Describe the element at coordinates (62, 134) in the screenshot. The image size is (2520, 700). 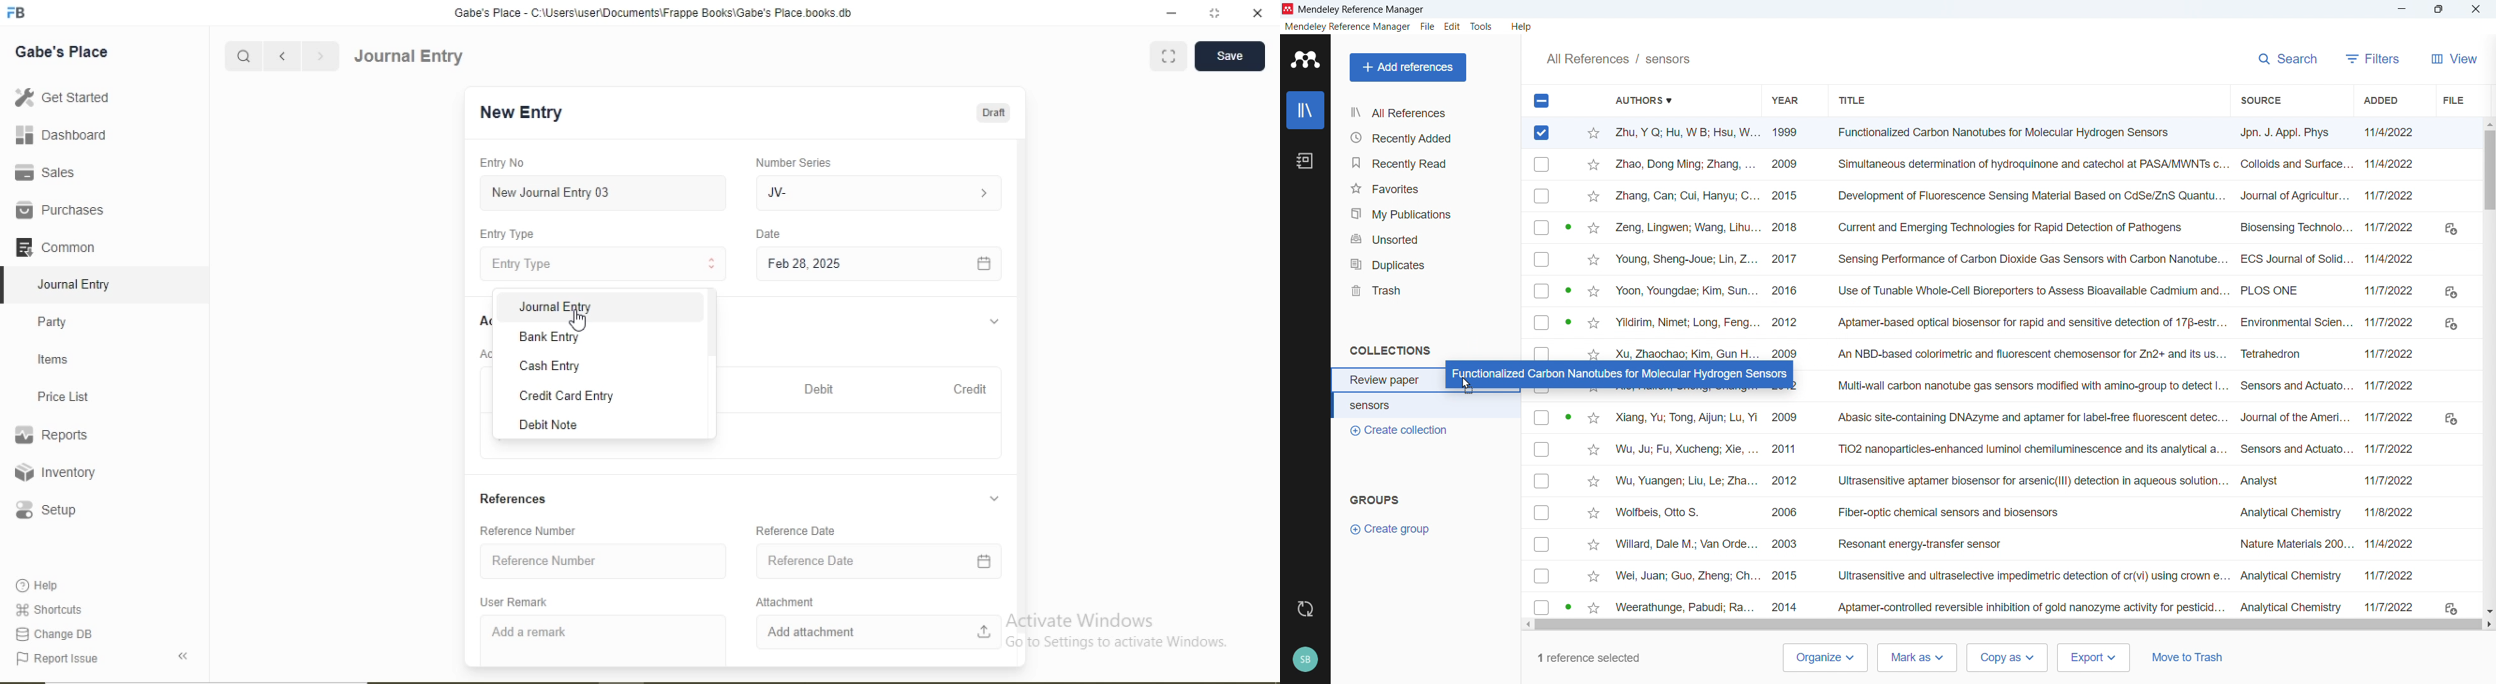
I see `Dashboard` at that location.